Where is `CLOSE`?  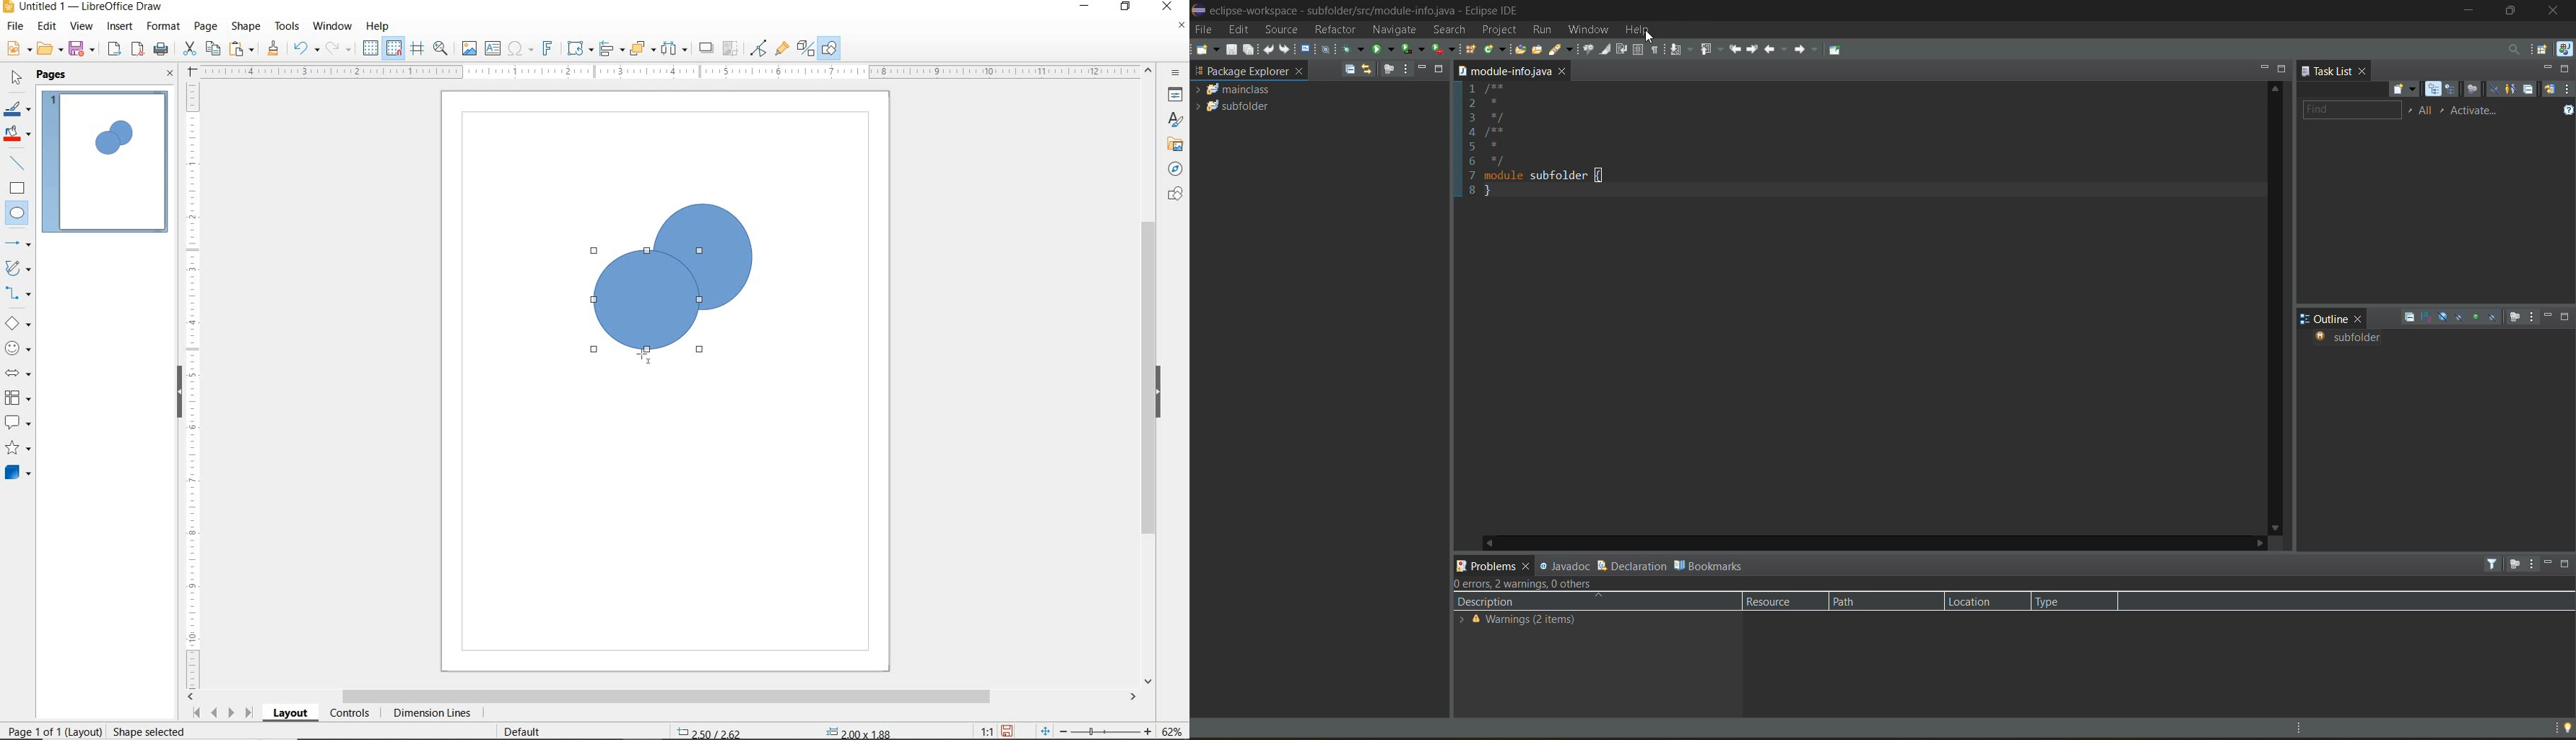 CLOSE is located at coordinates (170, 74).